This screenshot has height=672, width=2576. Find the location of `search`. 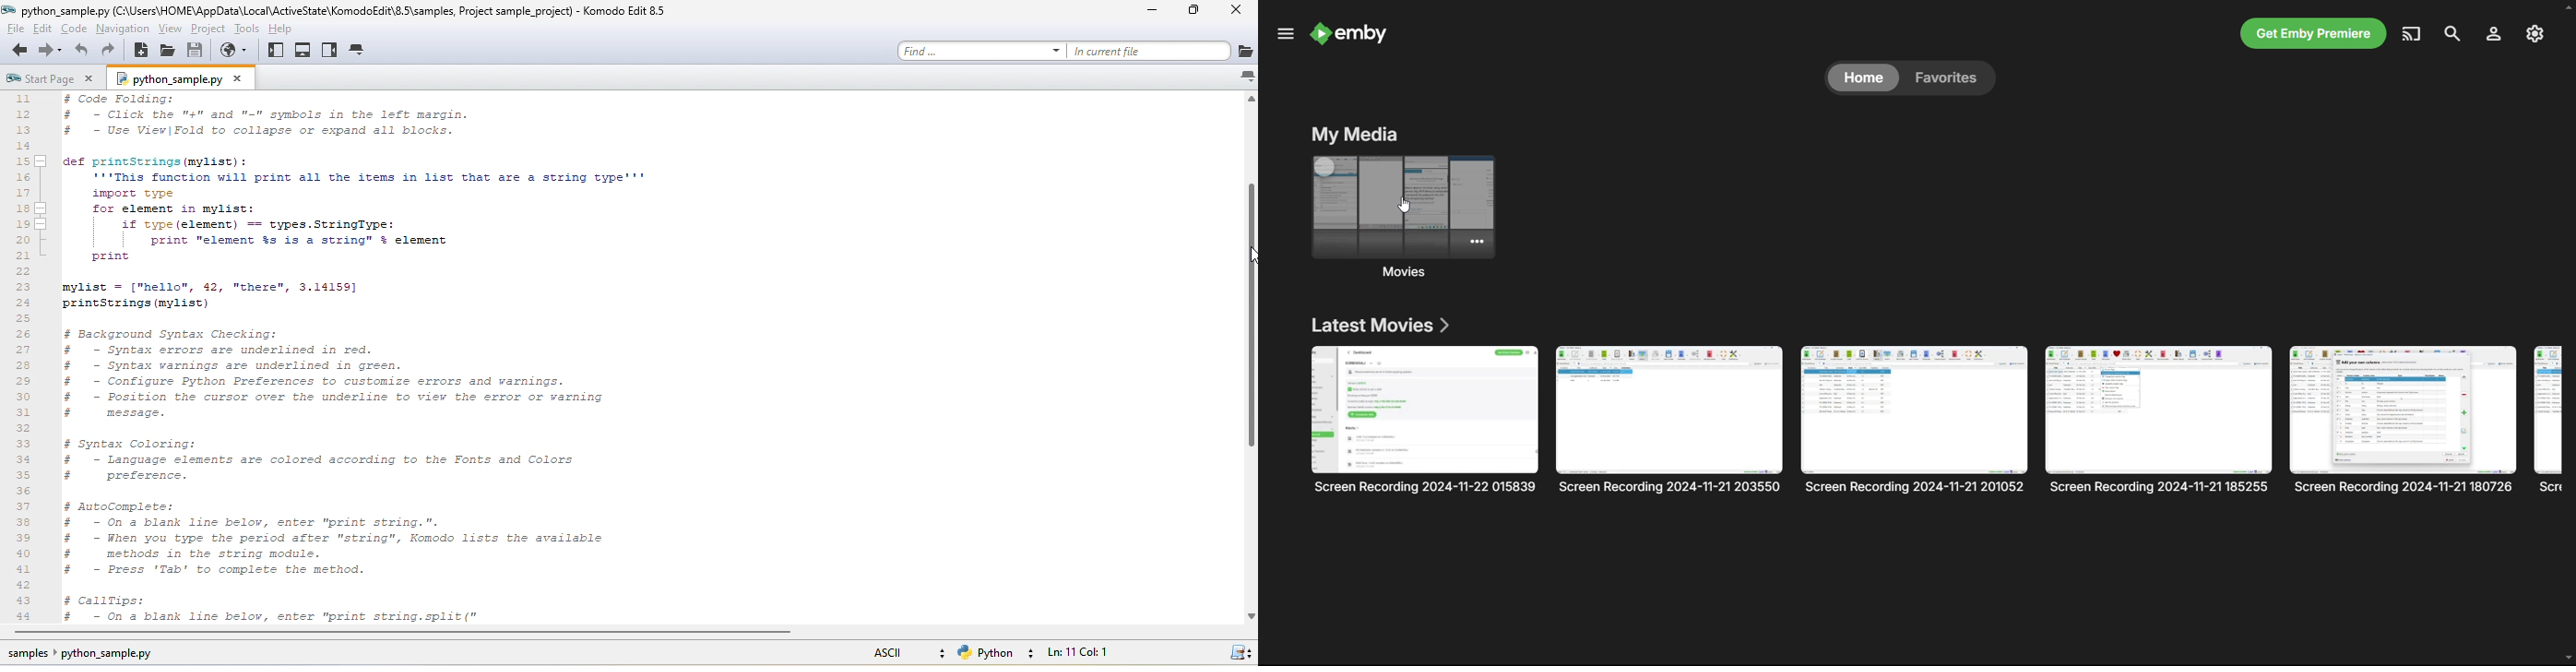

search is located at coordinates (2452, 34).